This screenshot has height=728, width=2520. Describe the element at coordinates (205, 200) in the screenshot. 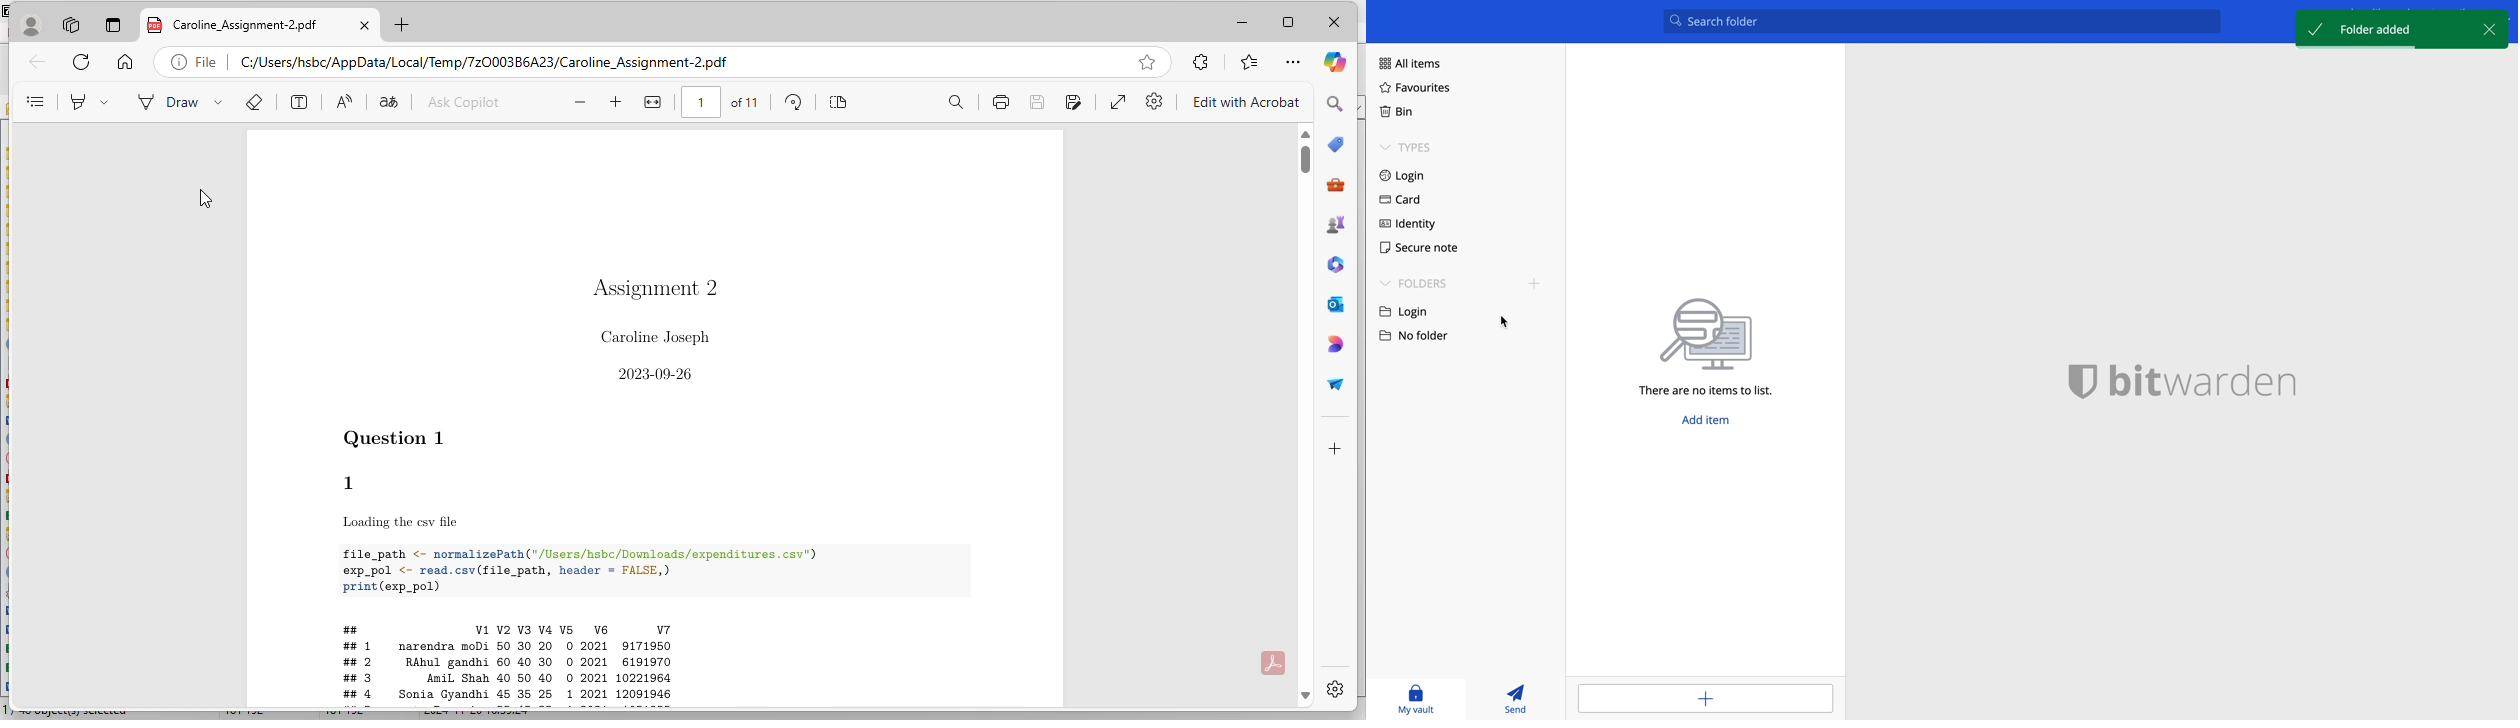

I see `cursor` at that location.